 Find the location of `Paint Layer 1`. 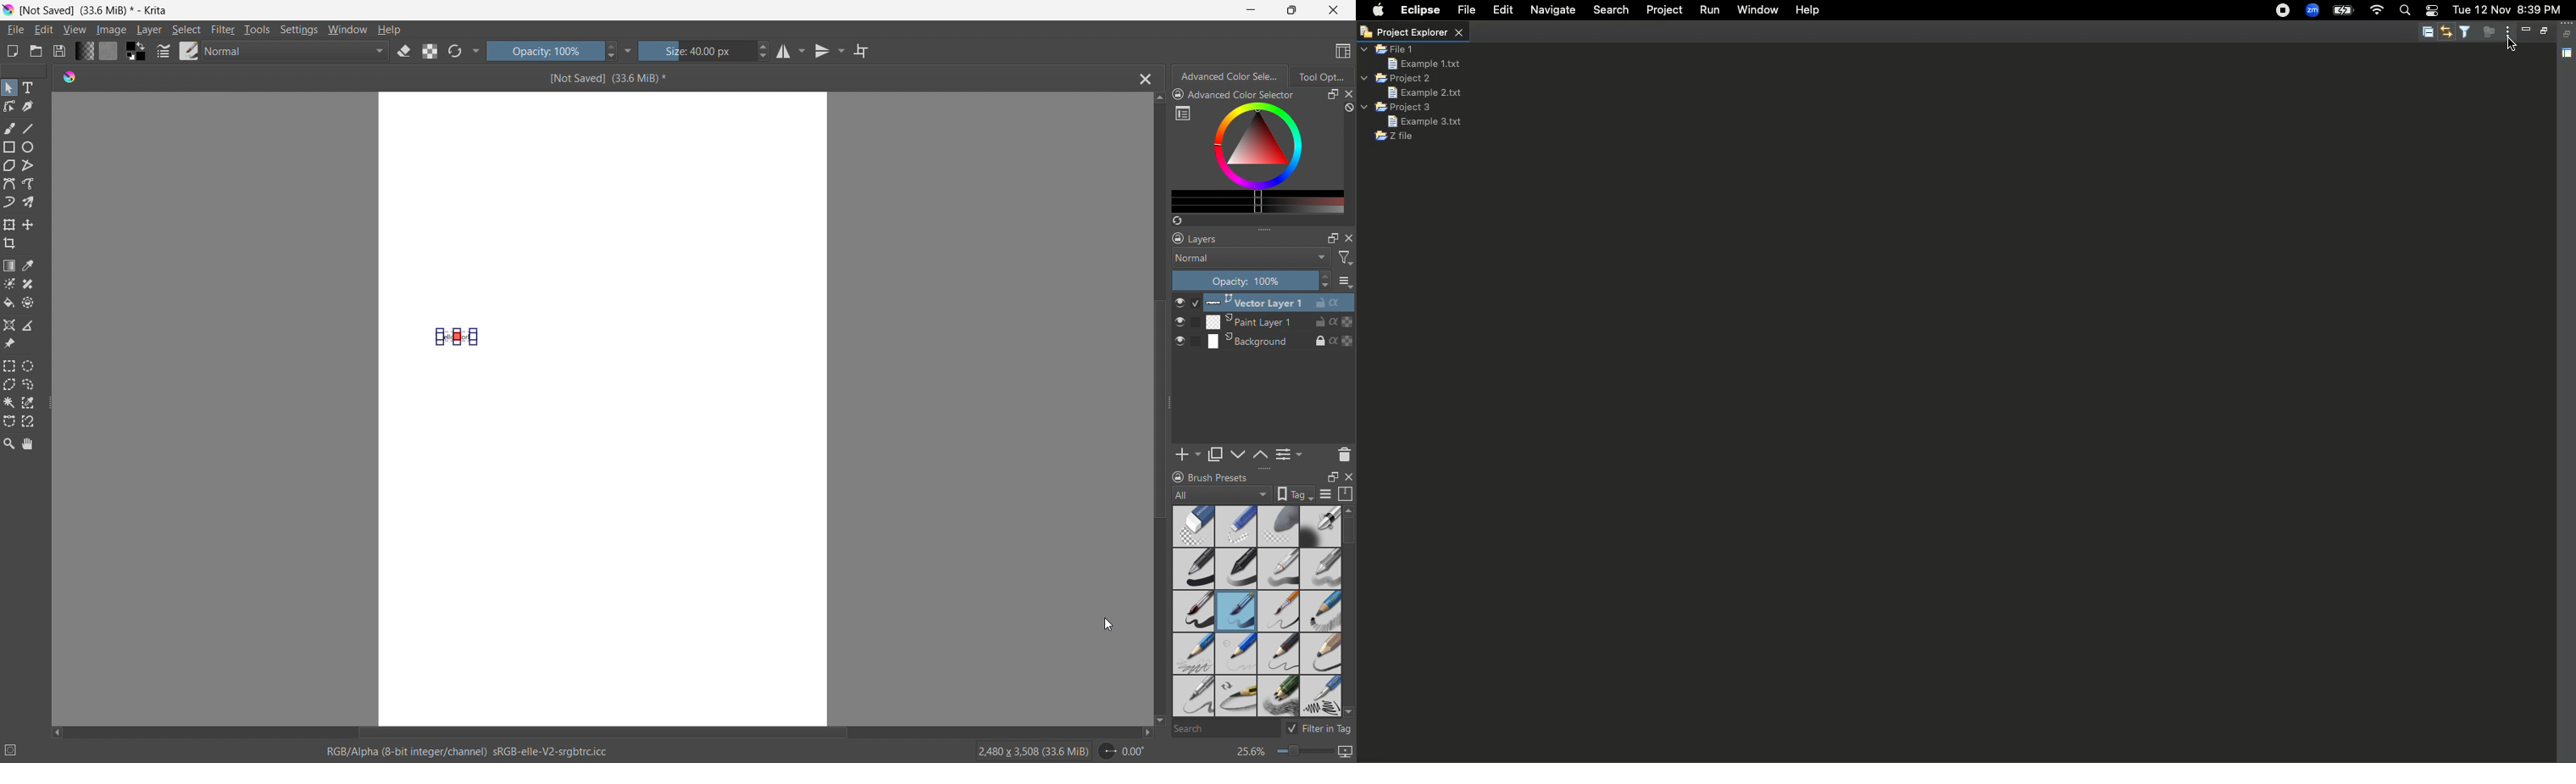

Paint Layer 1 is located at coordinates (1272, 322).